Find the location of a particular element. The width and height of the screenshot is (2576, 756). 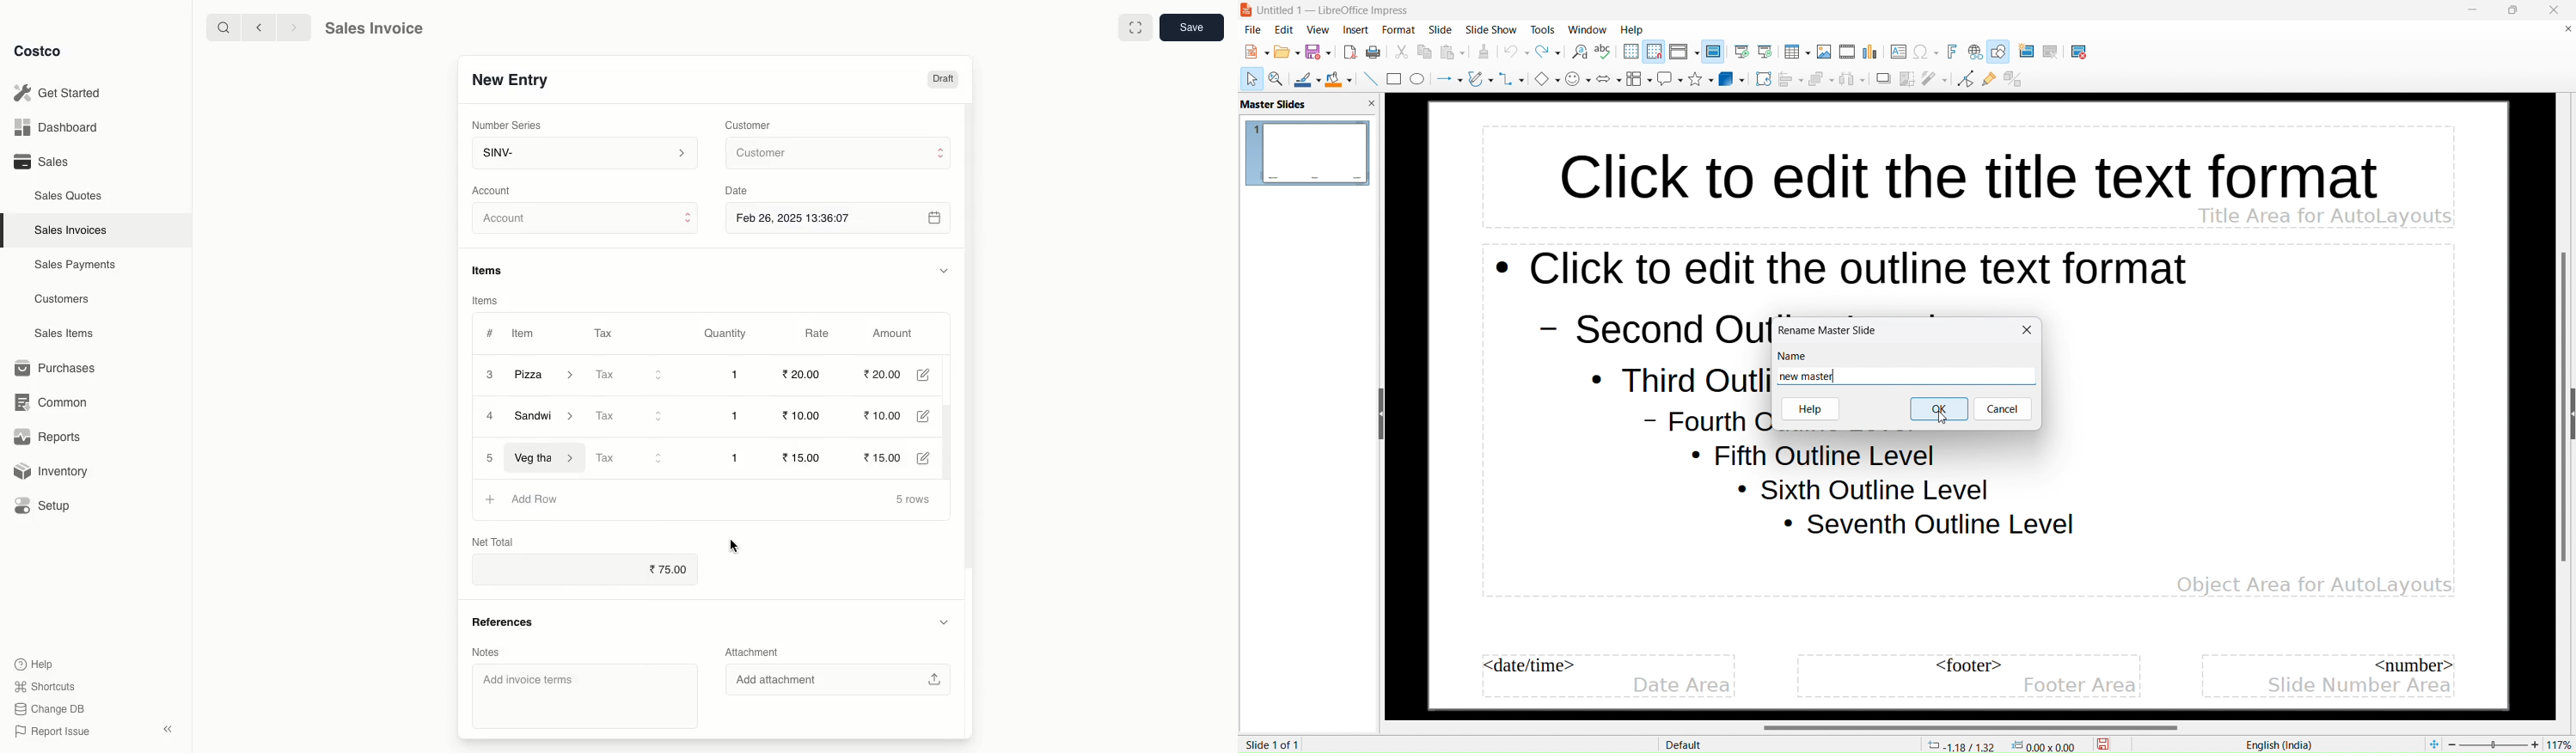

Tax is located at coordinates (603, 330).